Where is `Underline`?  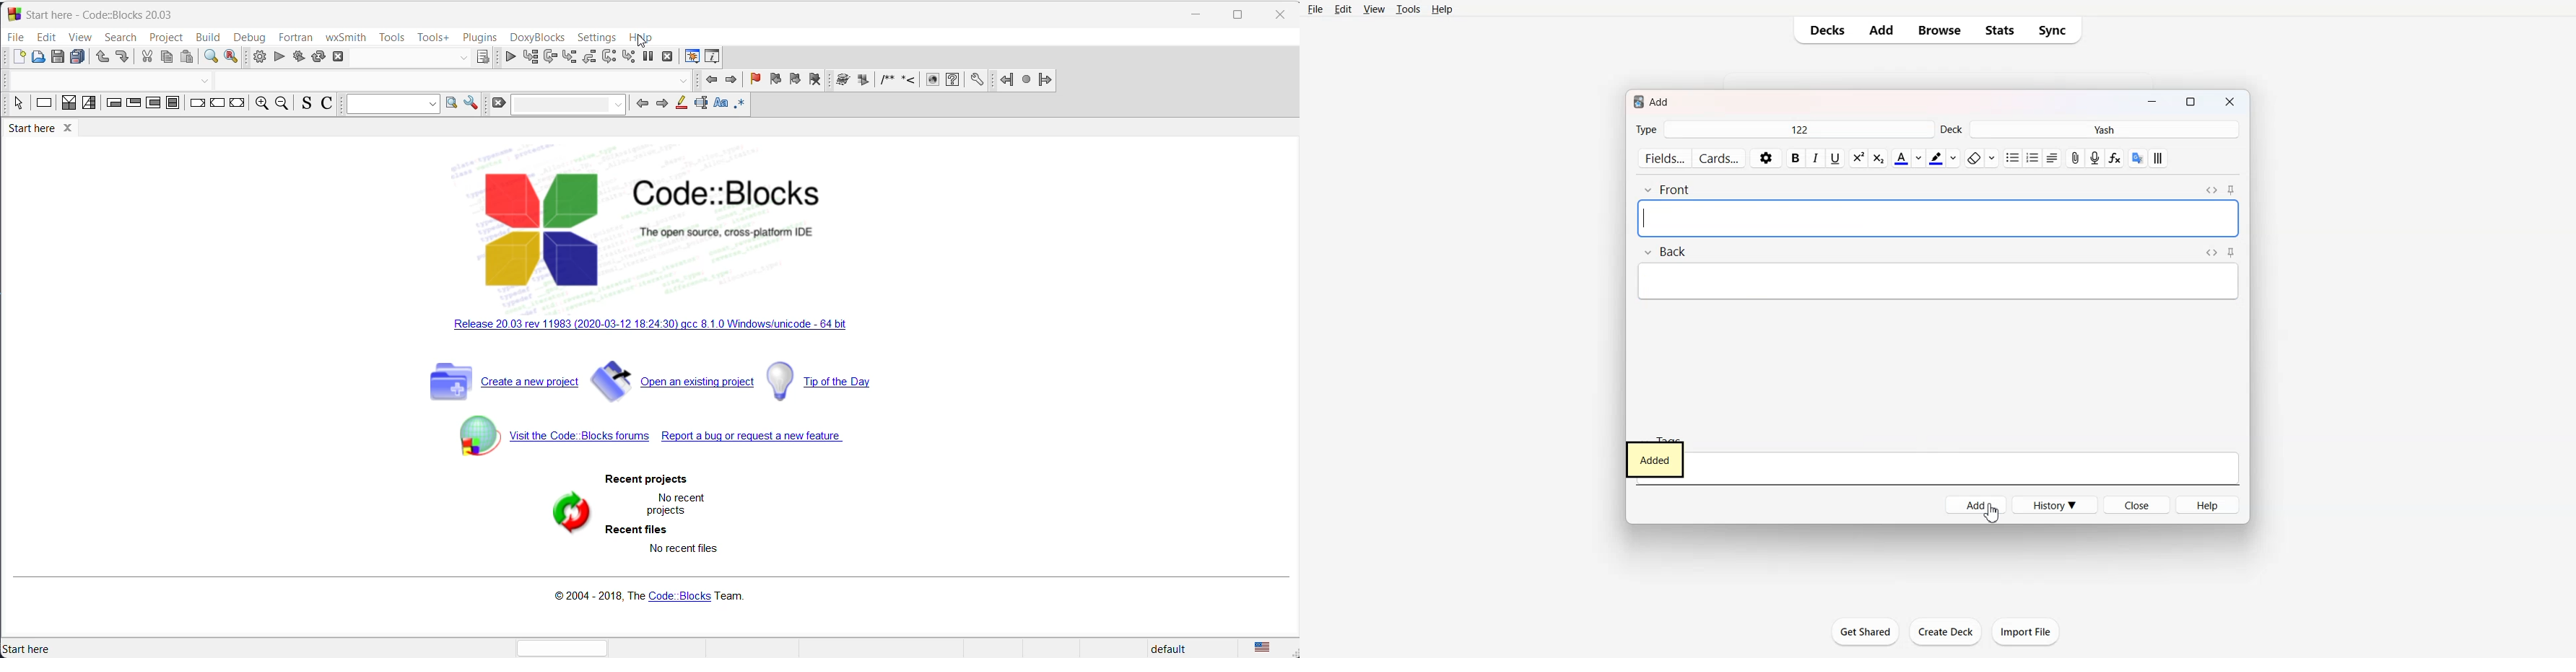 Underline is located at coordinates (1835, 158).